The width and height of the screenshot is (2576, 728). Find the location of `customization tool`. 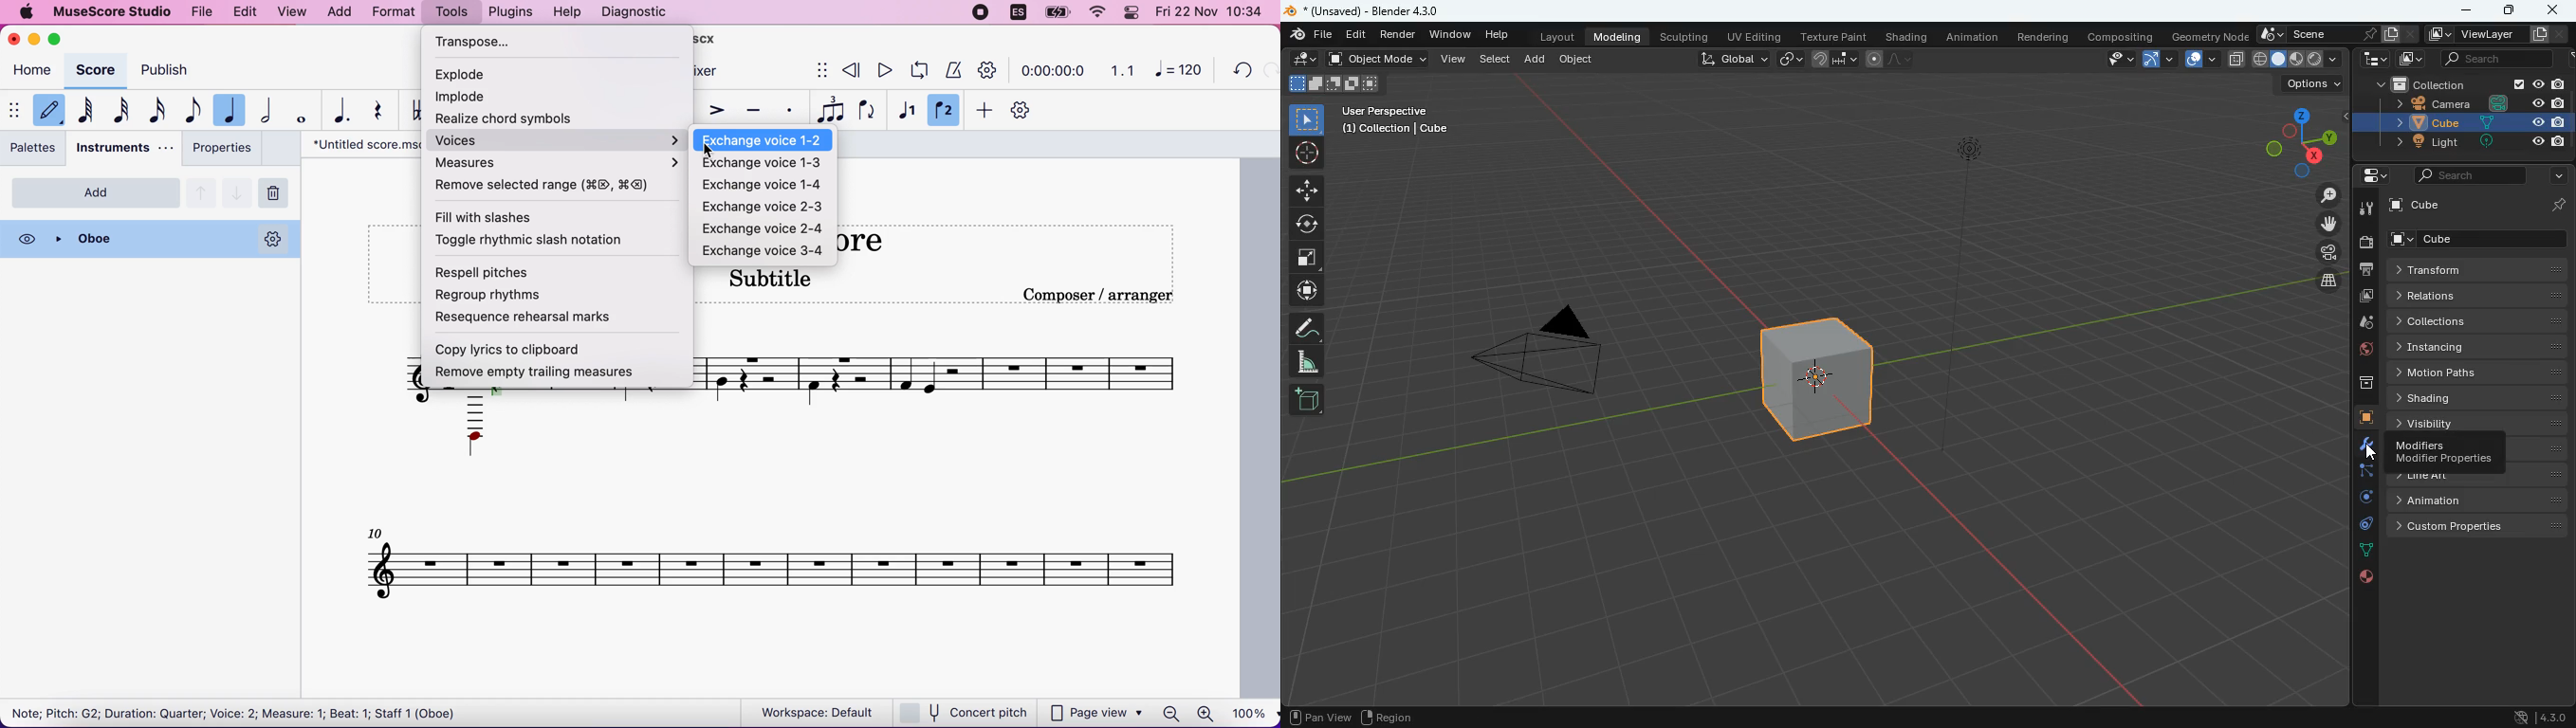

customization tool is located at coordinates (1026, 108).